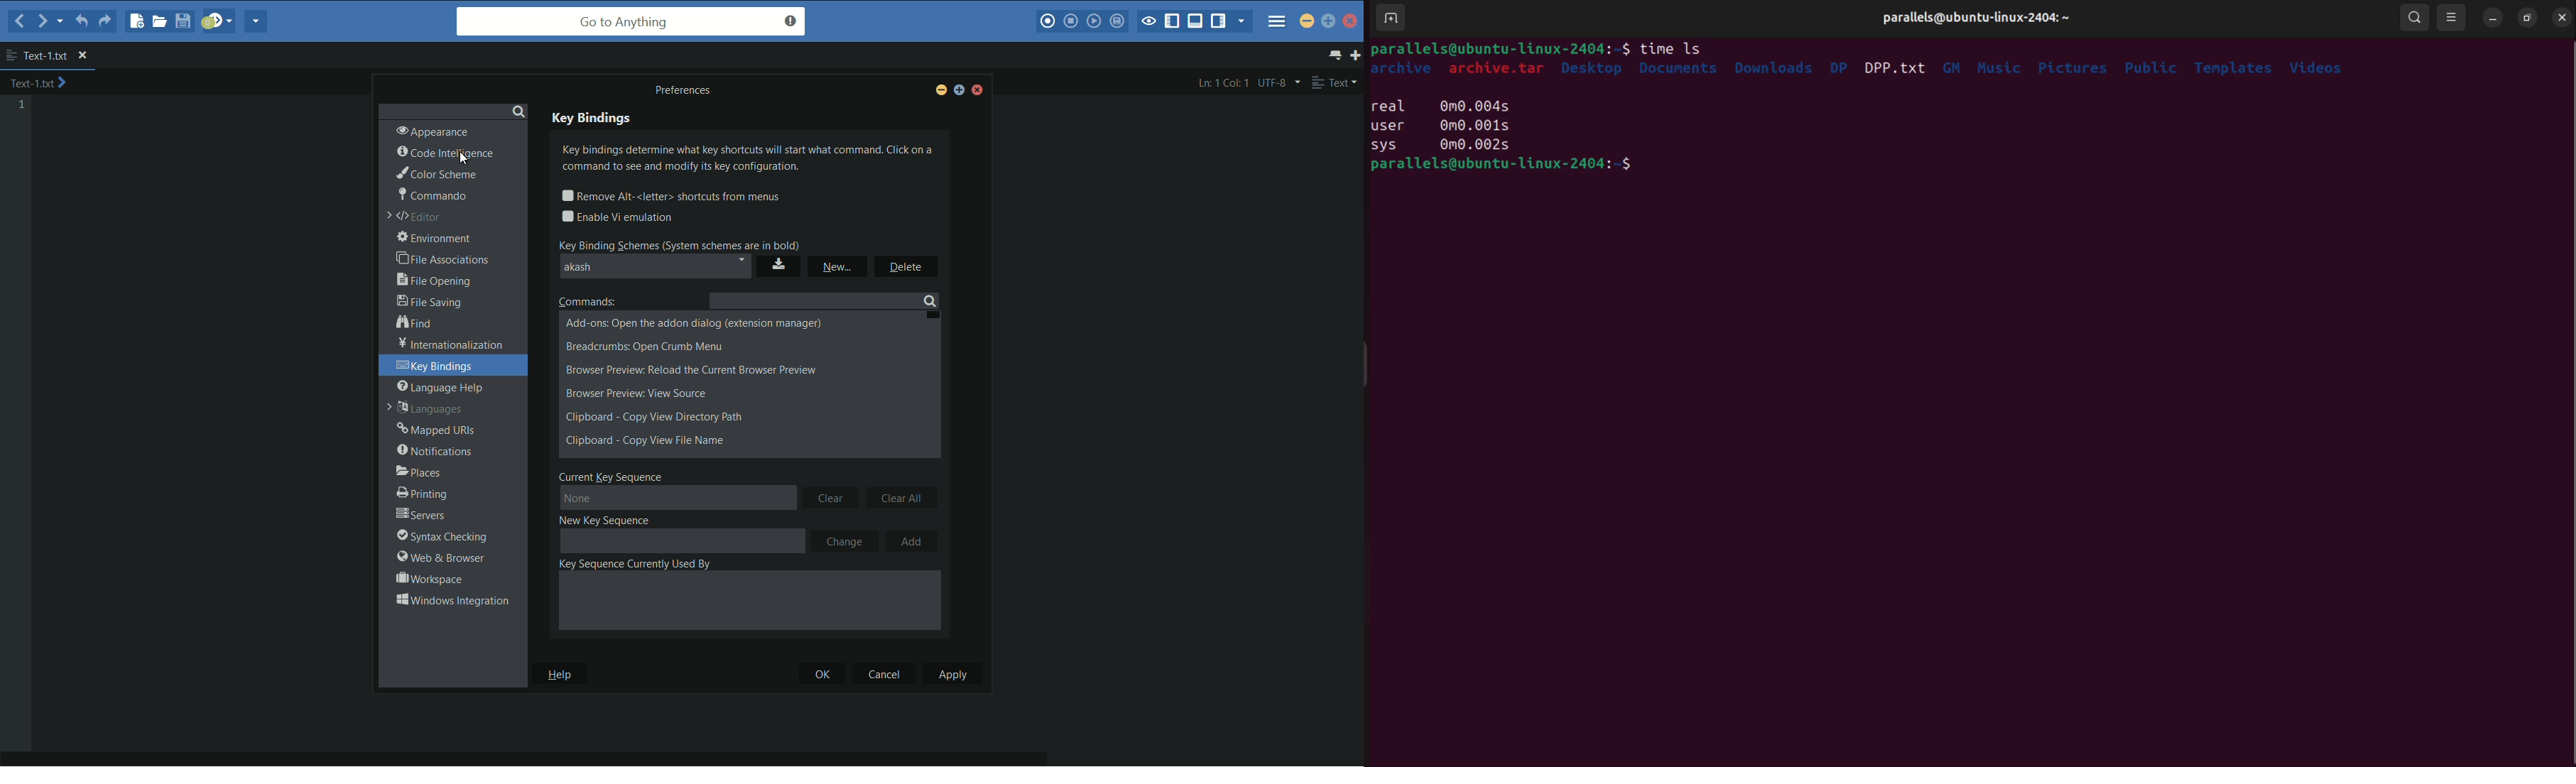 This screenshot has width=2576, height=784. What do you see at coordinates (444, 260) in the screenshot?
I see `file associations` at bounding box center [444, 260].